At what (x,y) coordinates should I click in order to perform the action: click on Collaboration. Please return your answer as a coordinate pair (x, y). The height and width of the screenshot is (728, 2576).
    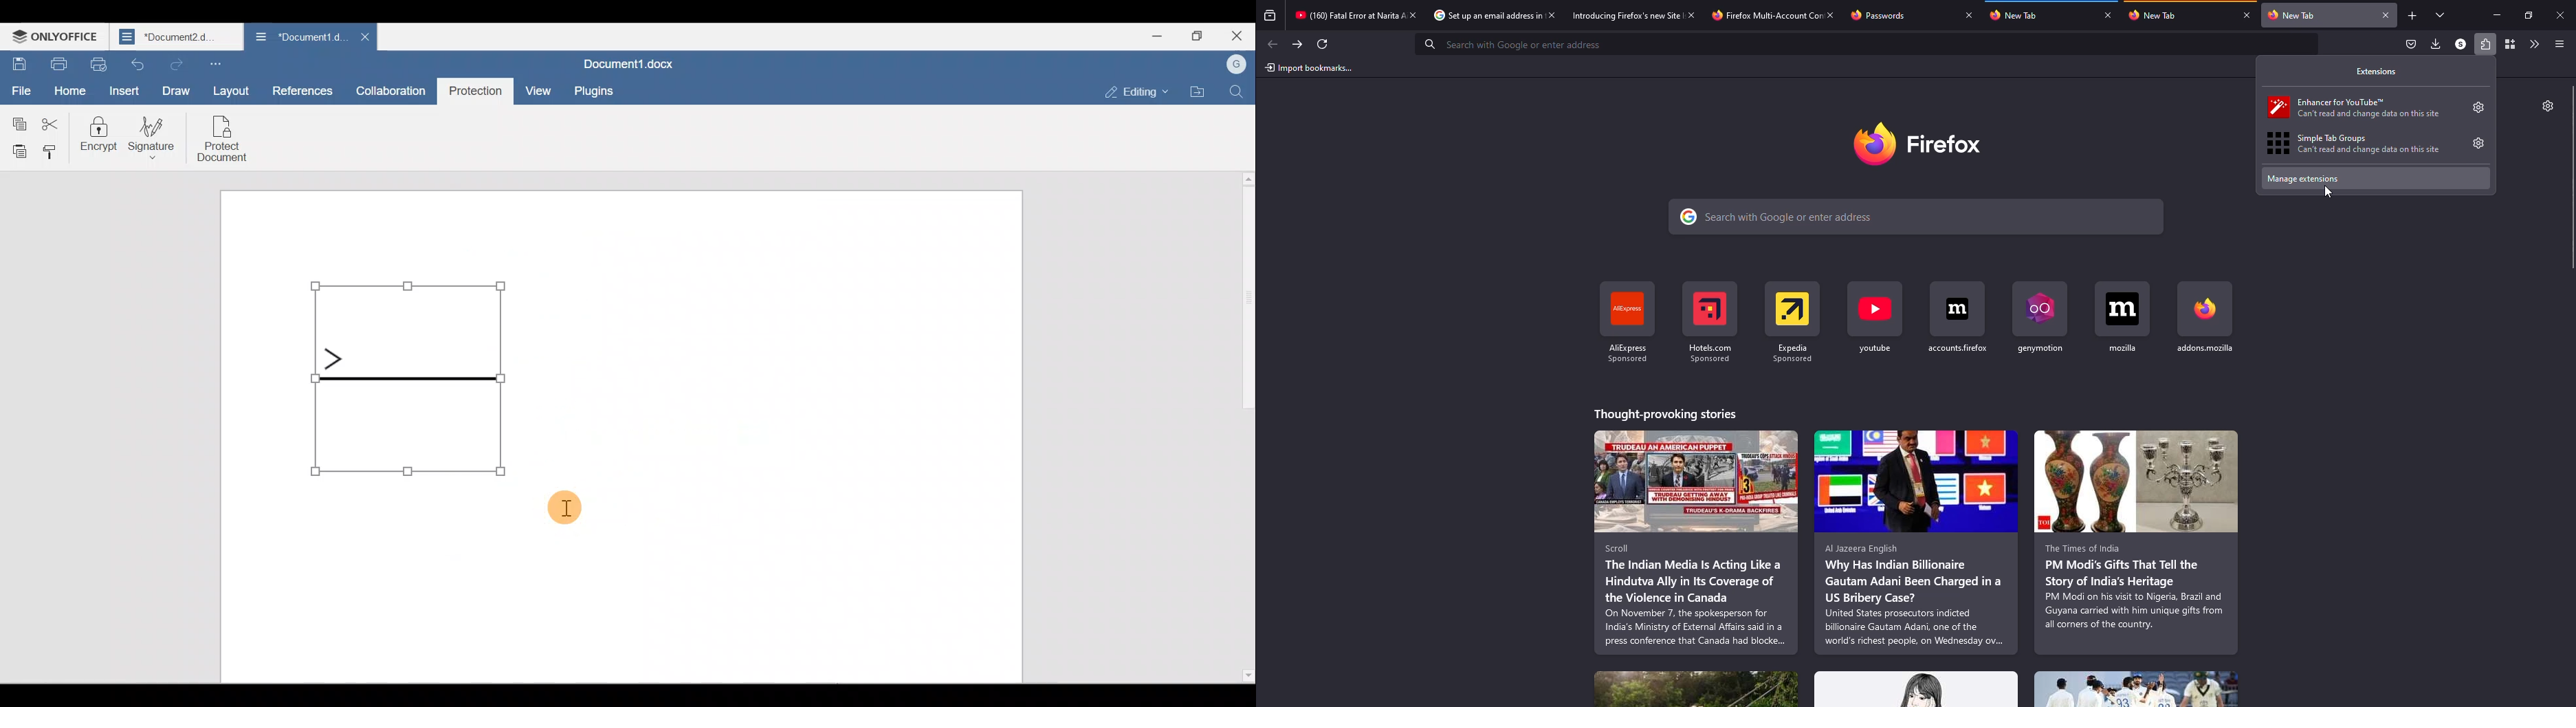
    Looking at the image, I should click on (391, 90).